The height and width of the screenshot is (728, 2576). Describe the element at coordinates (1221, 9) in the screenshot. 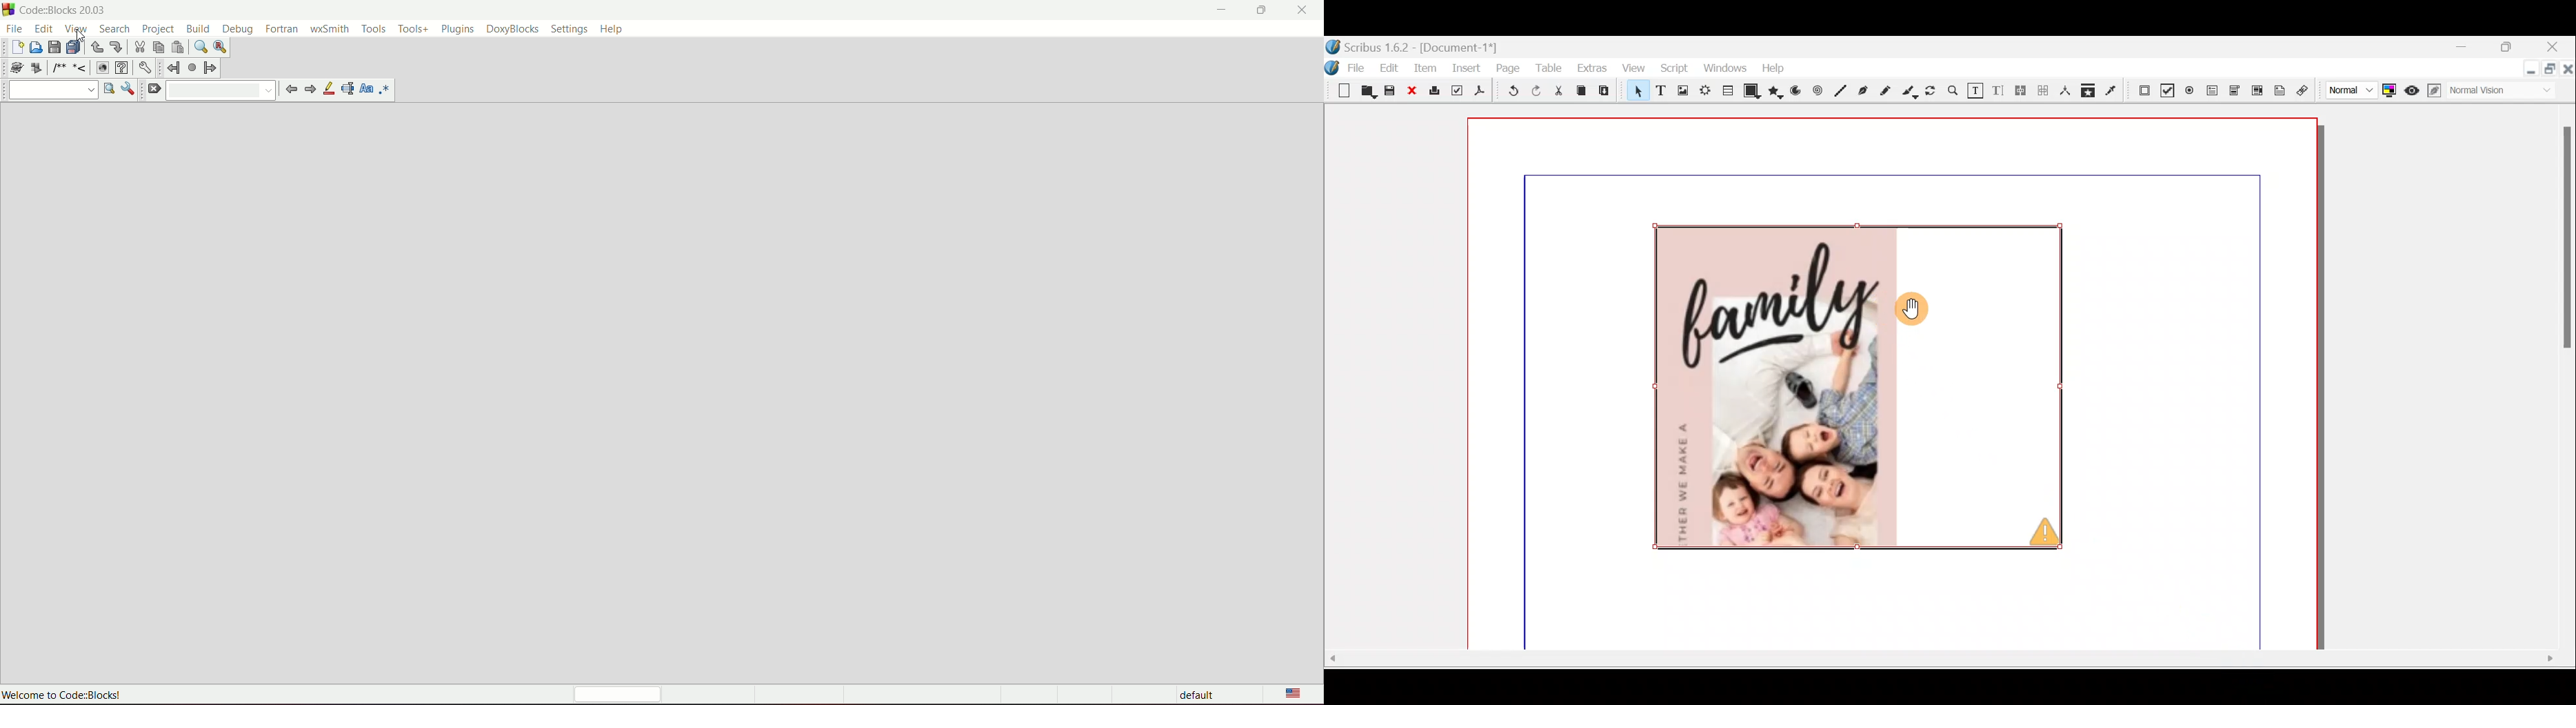

I see `minimize` at that location.